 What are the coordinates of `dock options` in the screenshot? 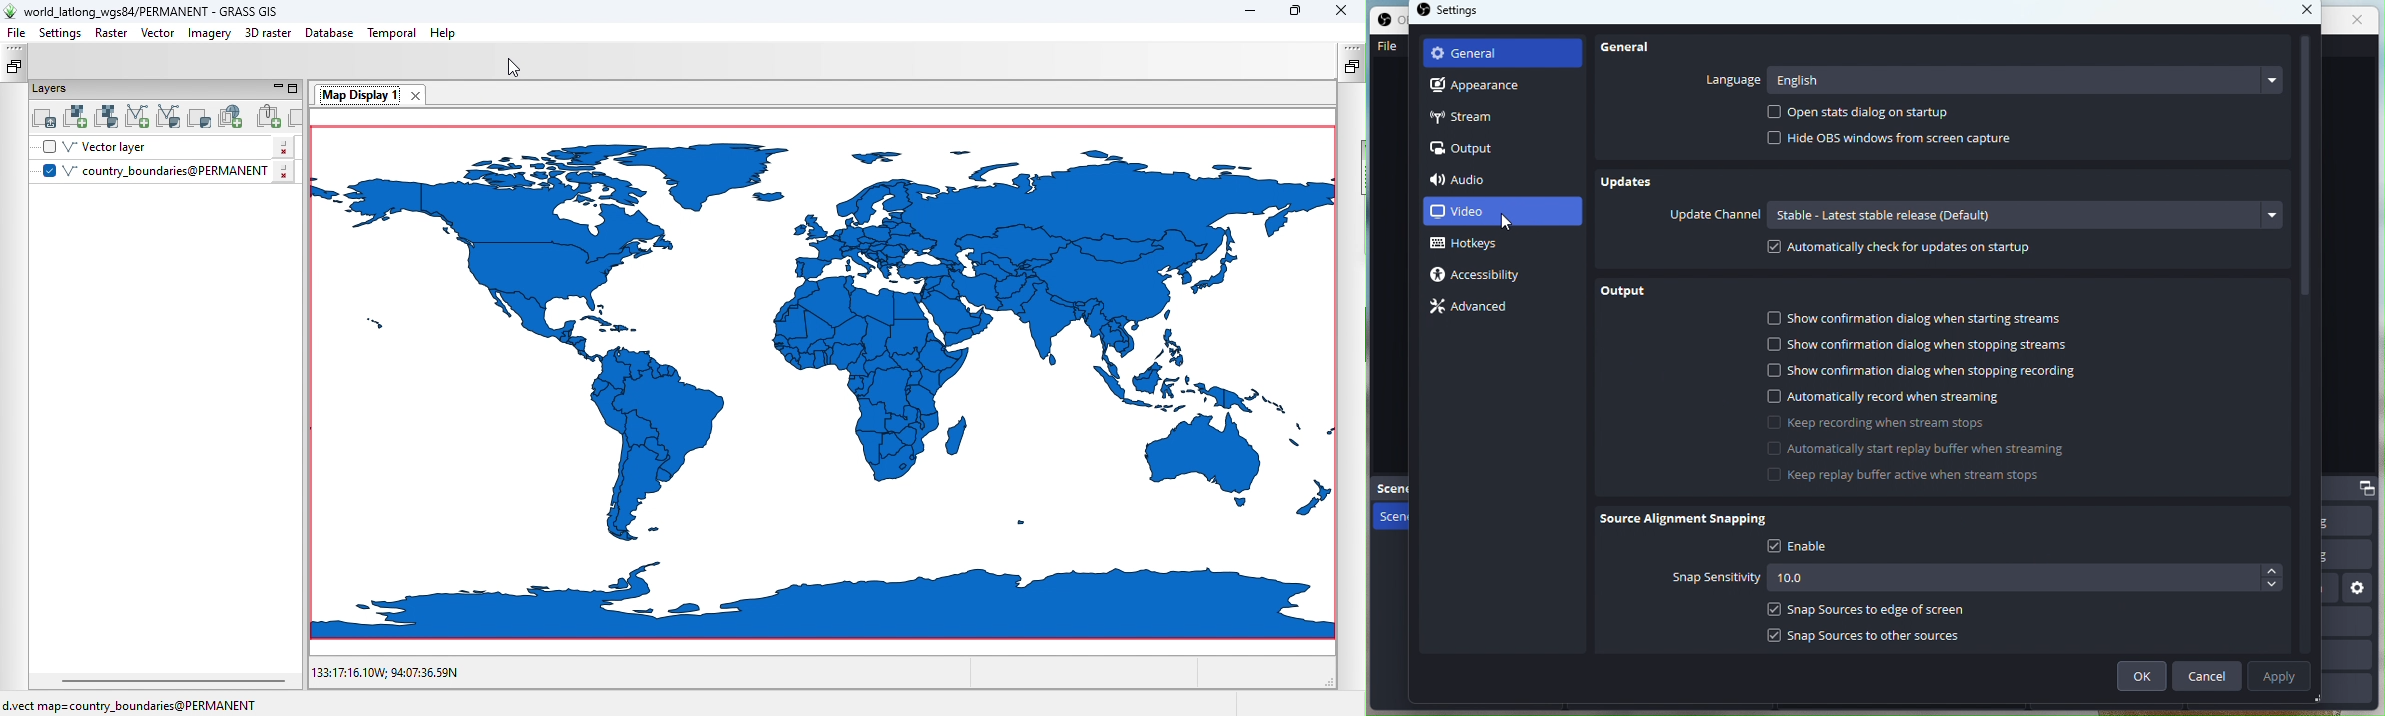 It's located at (2361, 490).